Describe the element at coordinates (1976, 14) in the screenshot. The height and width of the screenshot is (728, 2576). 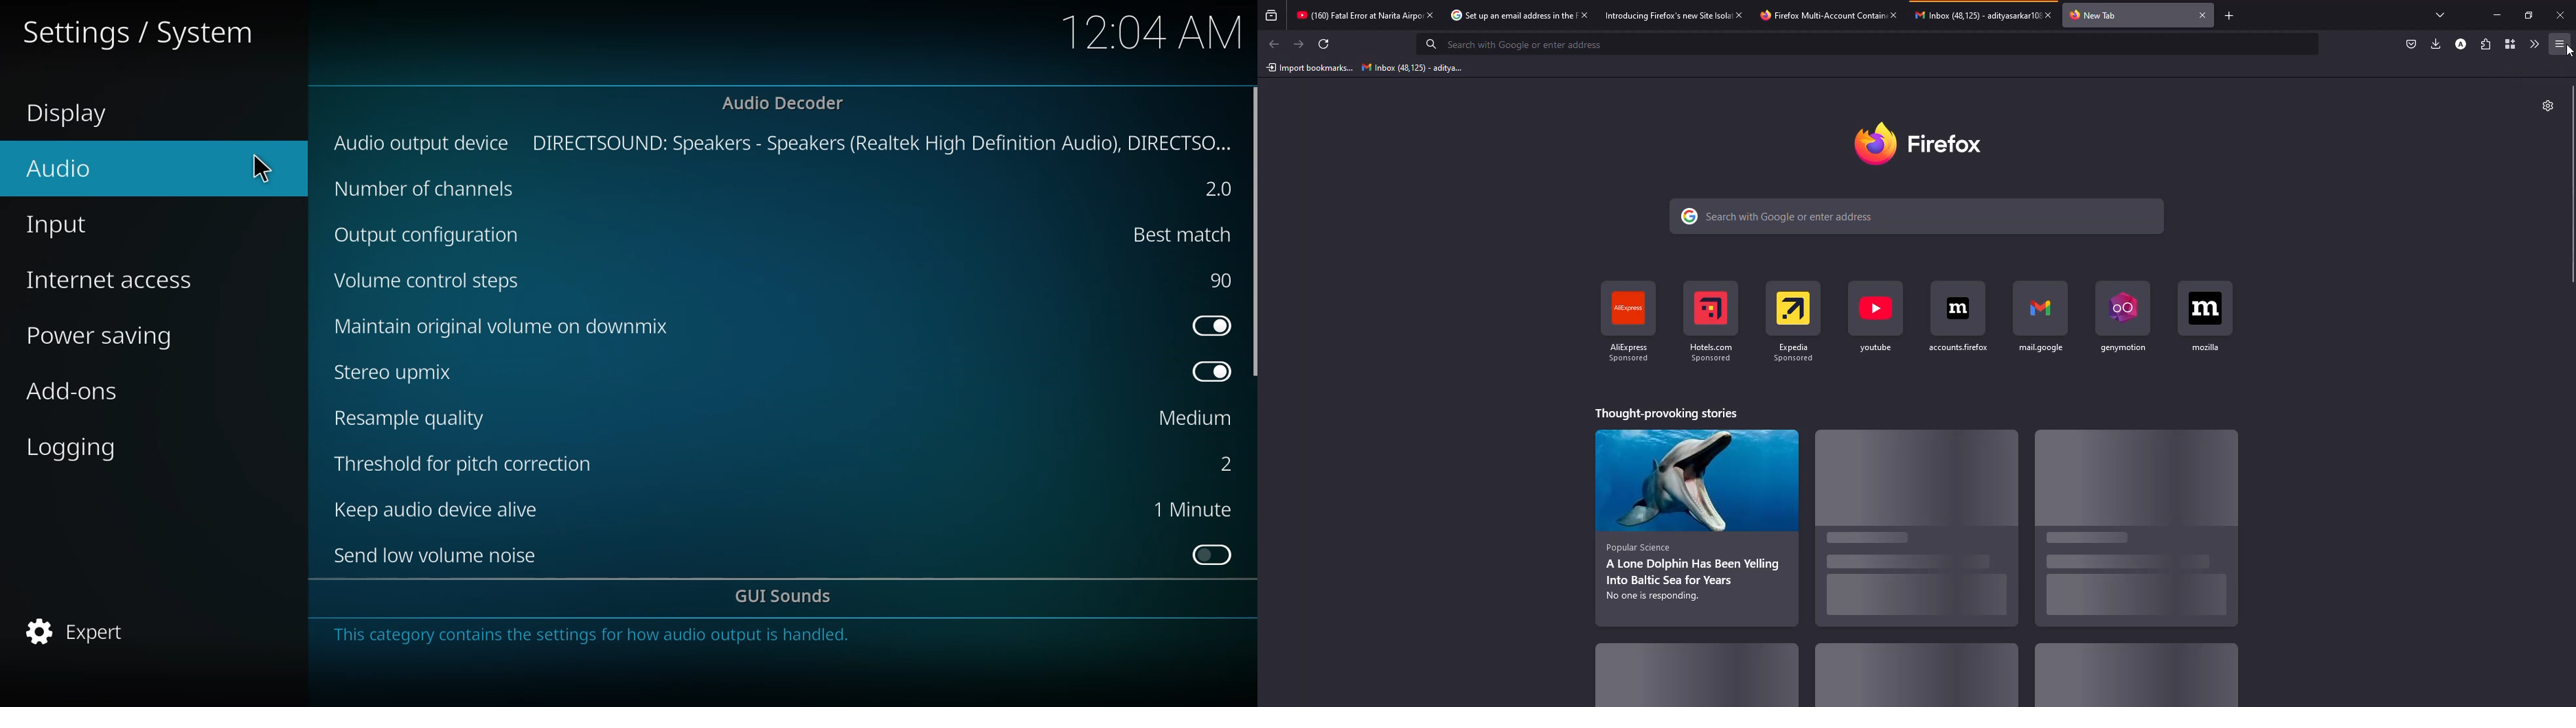
I see `tab` at that location.